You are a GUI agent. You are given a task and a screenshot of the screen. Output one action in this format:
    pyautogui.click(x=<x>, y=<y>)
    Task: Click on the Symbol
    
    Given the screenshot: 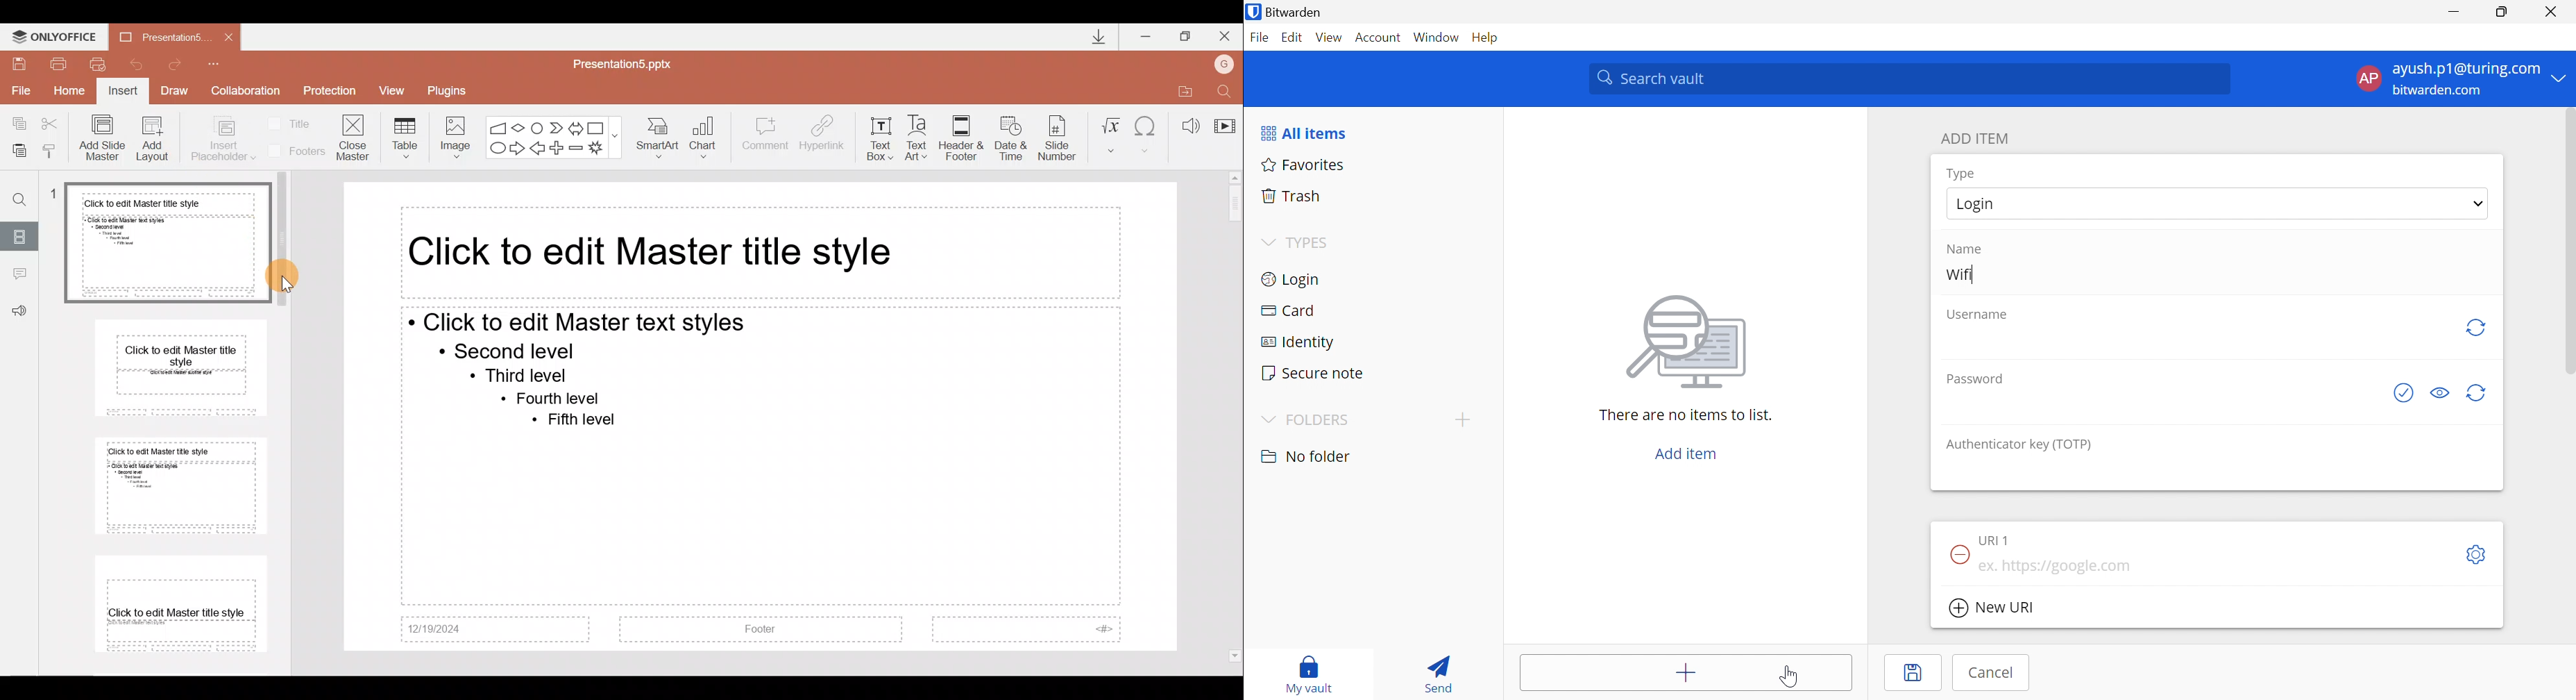 What is the action you would take?
    pyautogui.click(x=1147, y=133)
    